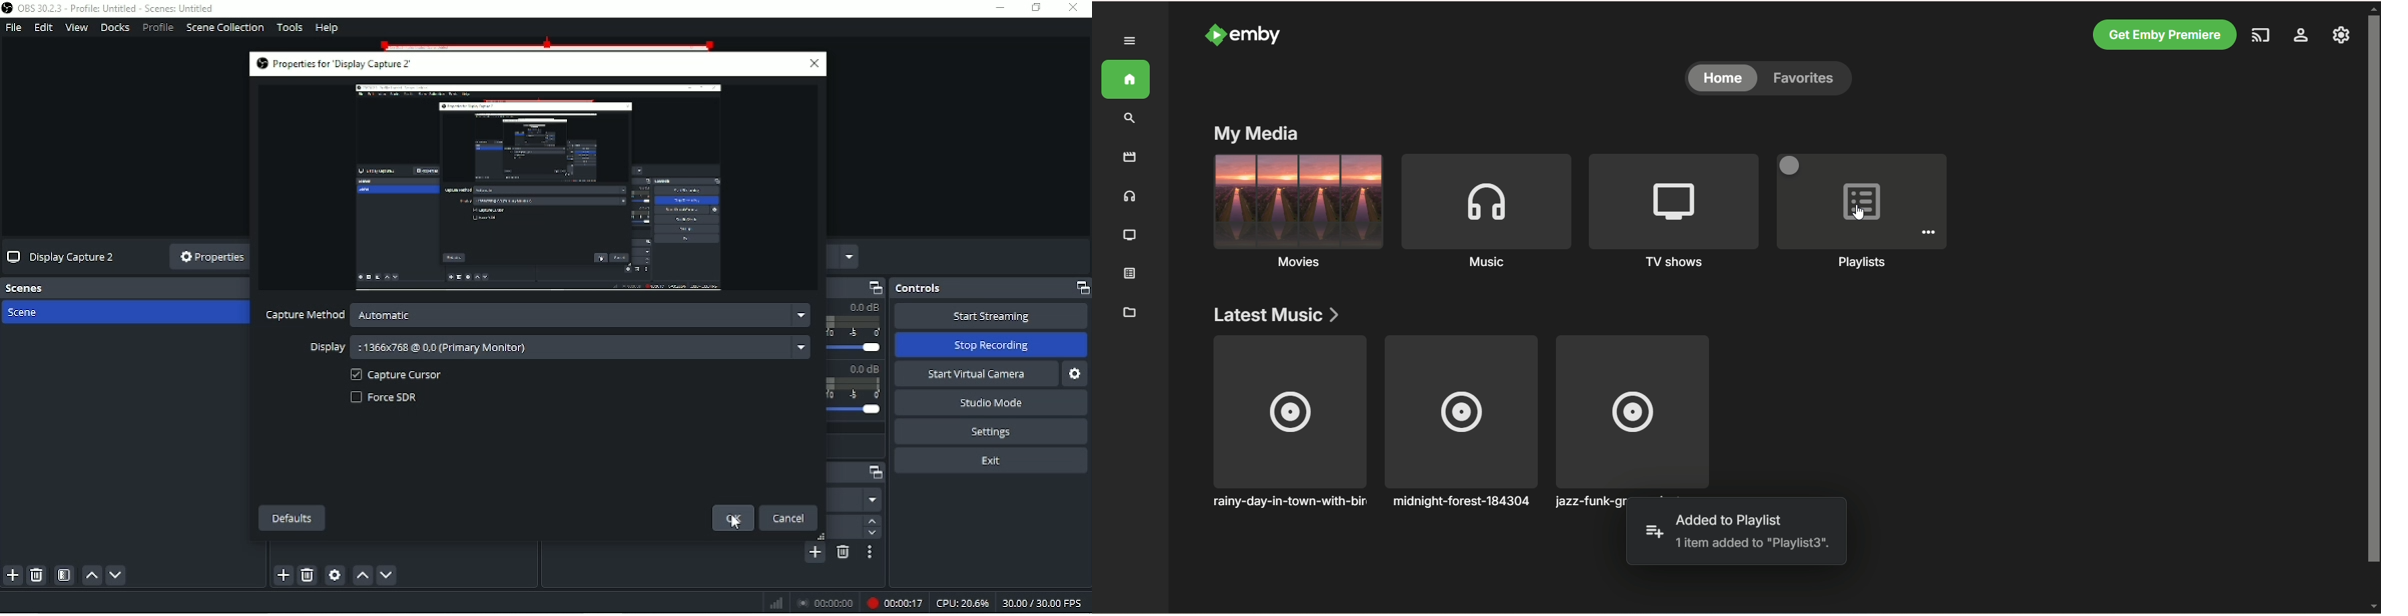 Image resolution: width=2408 pixels, height=616 pixels. Describe the element at coordinates (1075, 374) in the screenshot. I see `Configure virtual camera` at that location.